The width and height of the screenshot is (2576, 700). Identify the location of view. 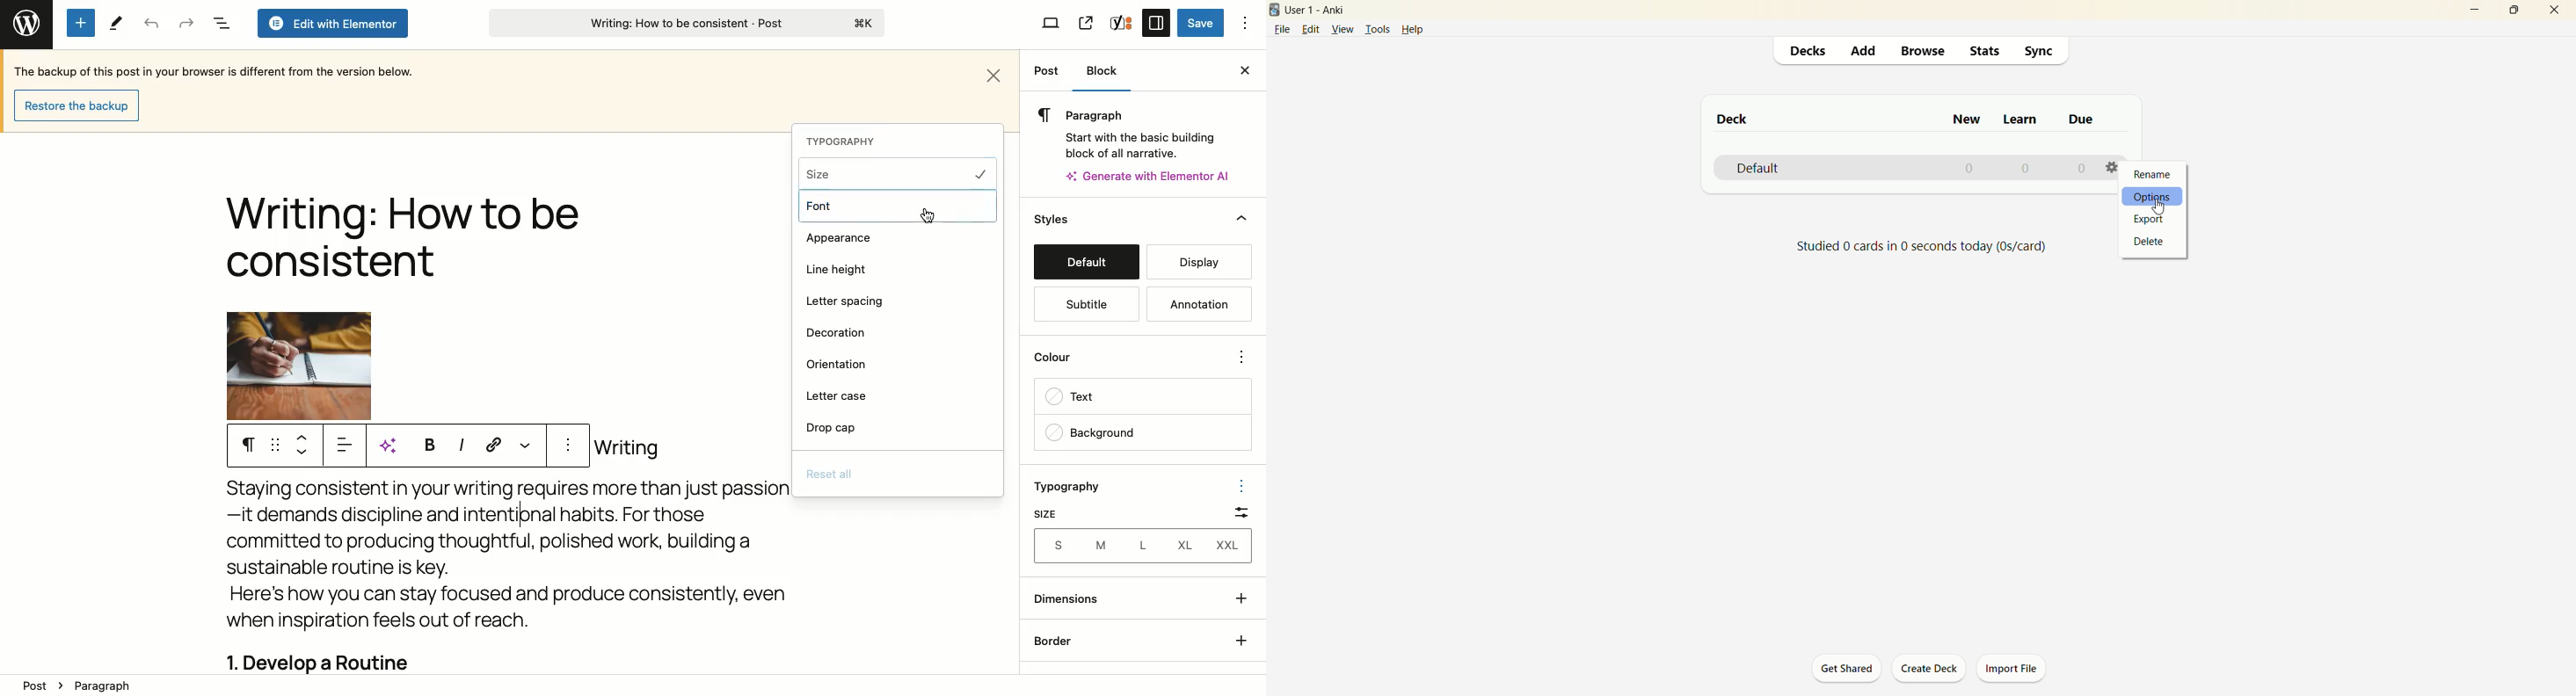
(1340, 29).